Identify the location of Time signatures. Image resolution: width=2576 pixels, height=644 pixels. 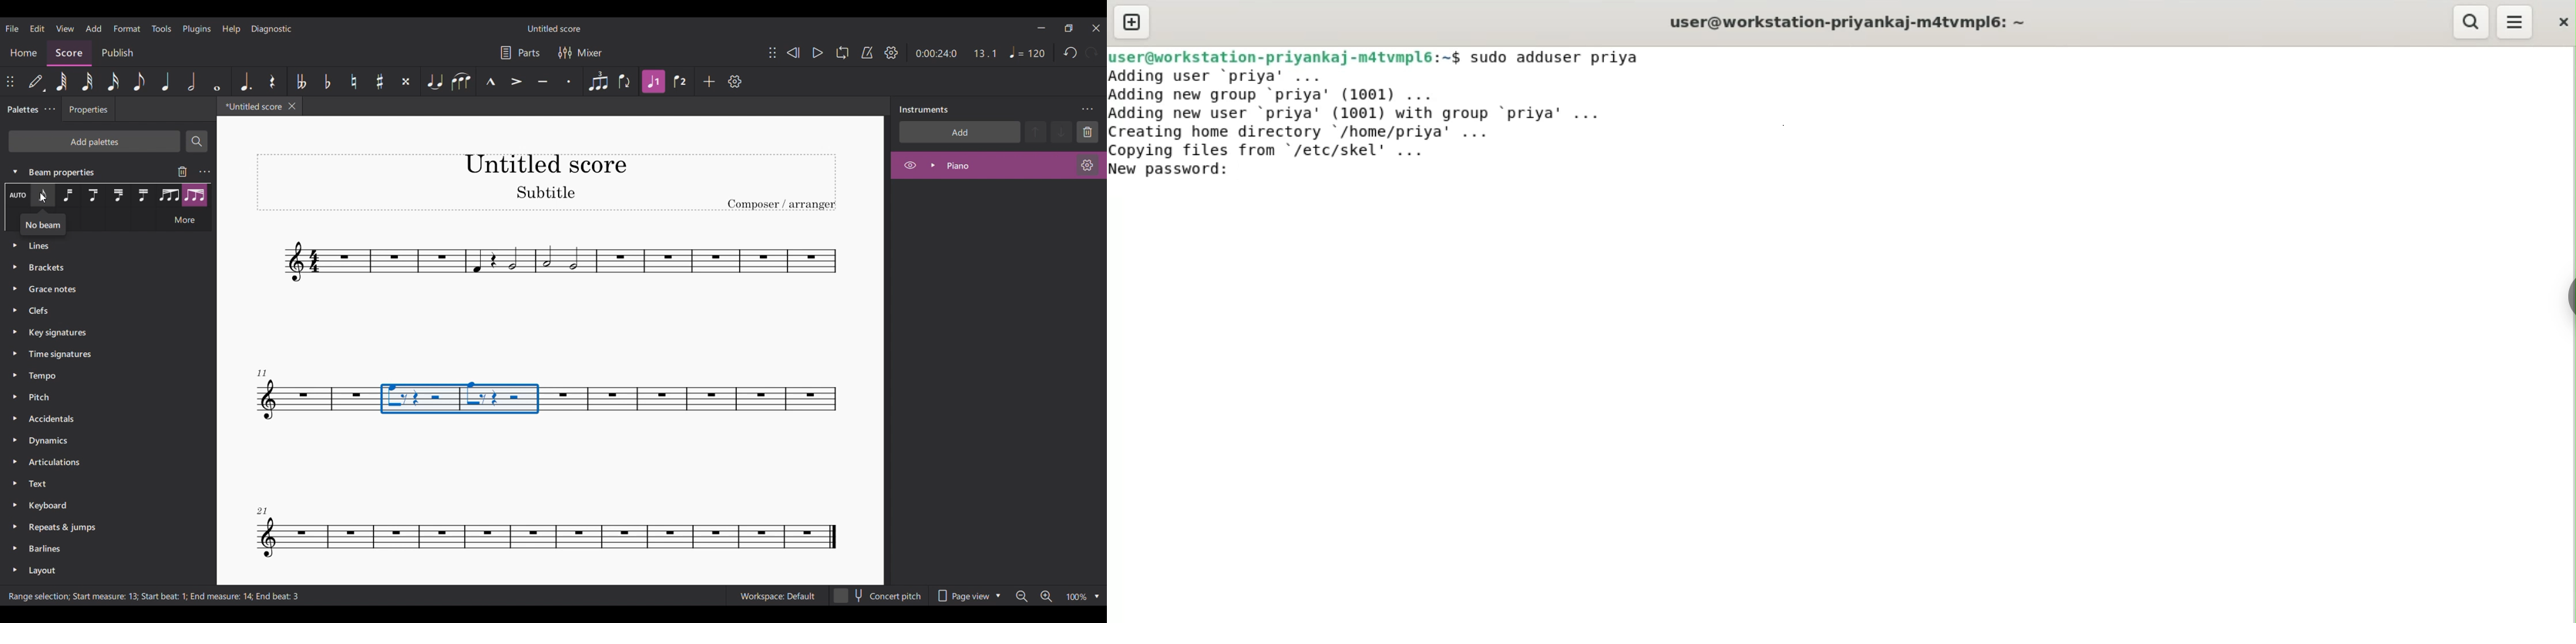
(103, 355).